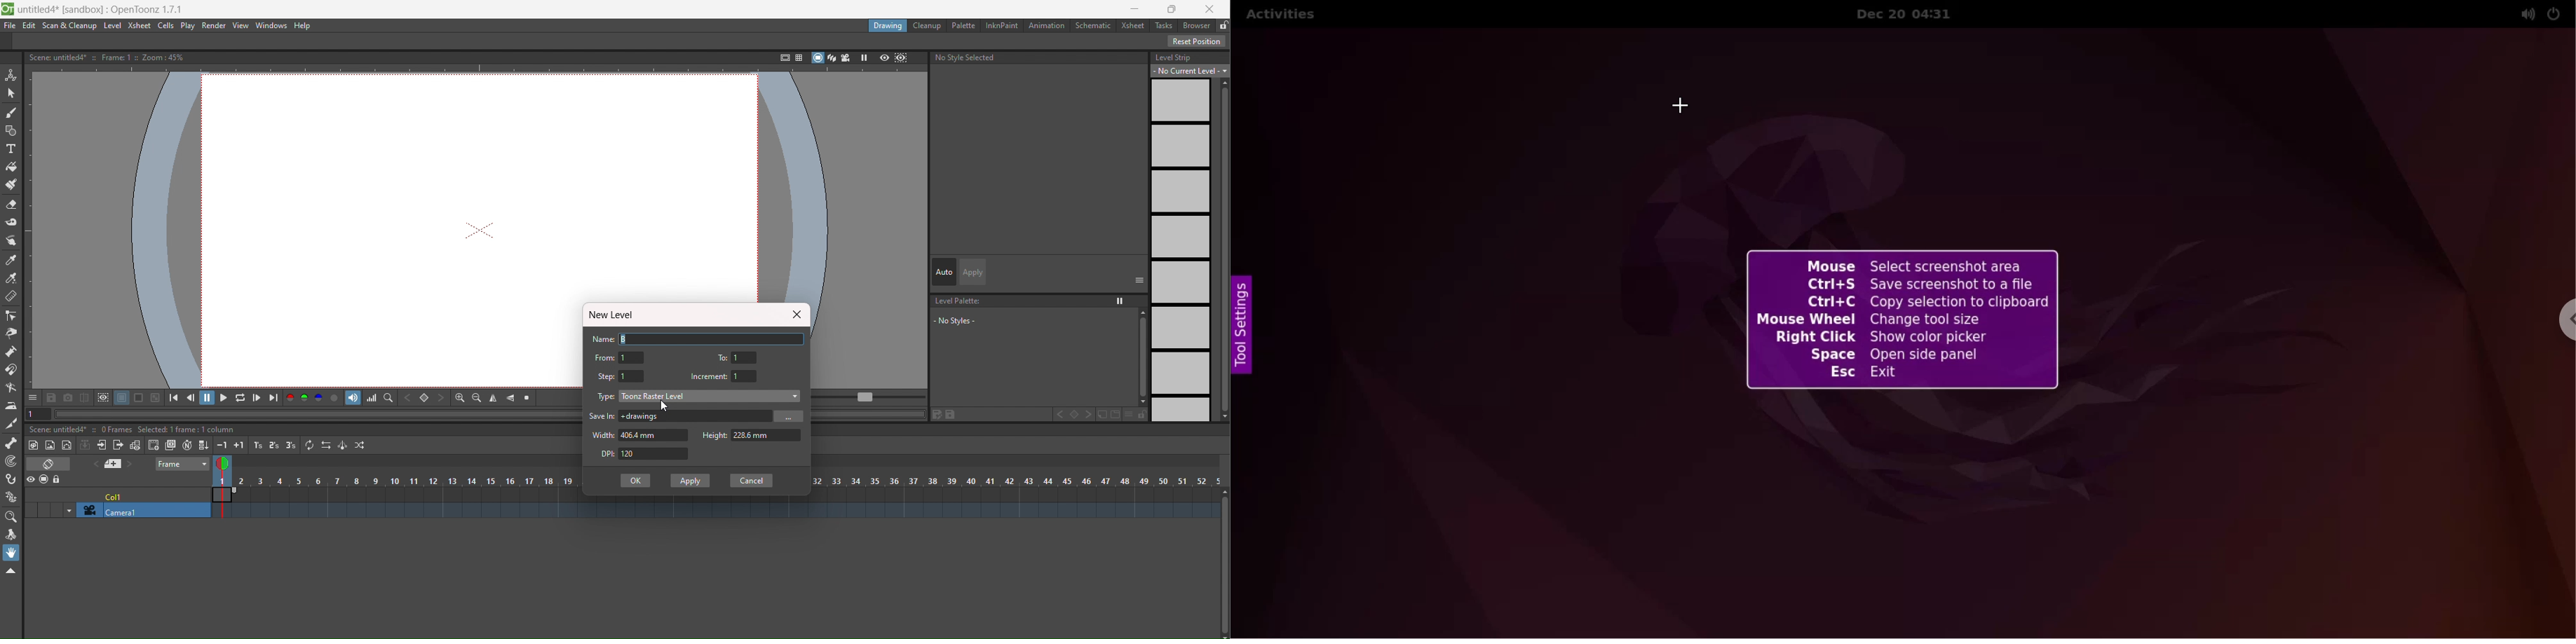 The height and width of the screenshot is (644, 2576). Describe the element at coordinates (782, 58) in the screenshot. I see `safe area` at that location.